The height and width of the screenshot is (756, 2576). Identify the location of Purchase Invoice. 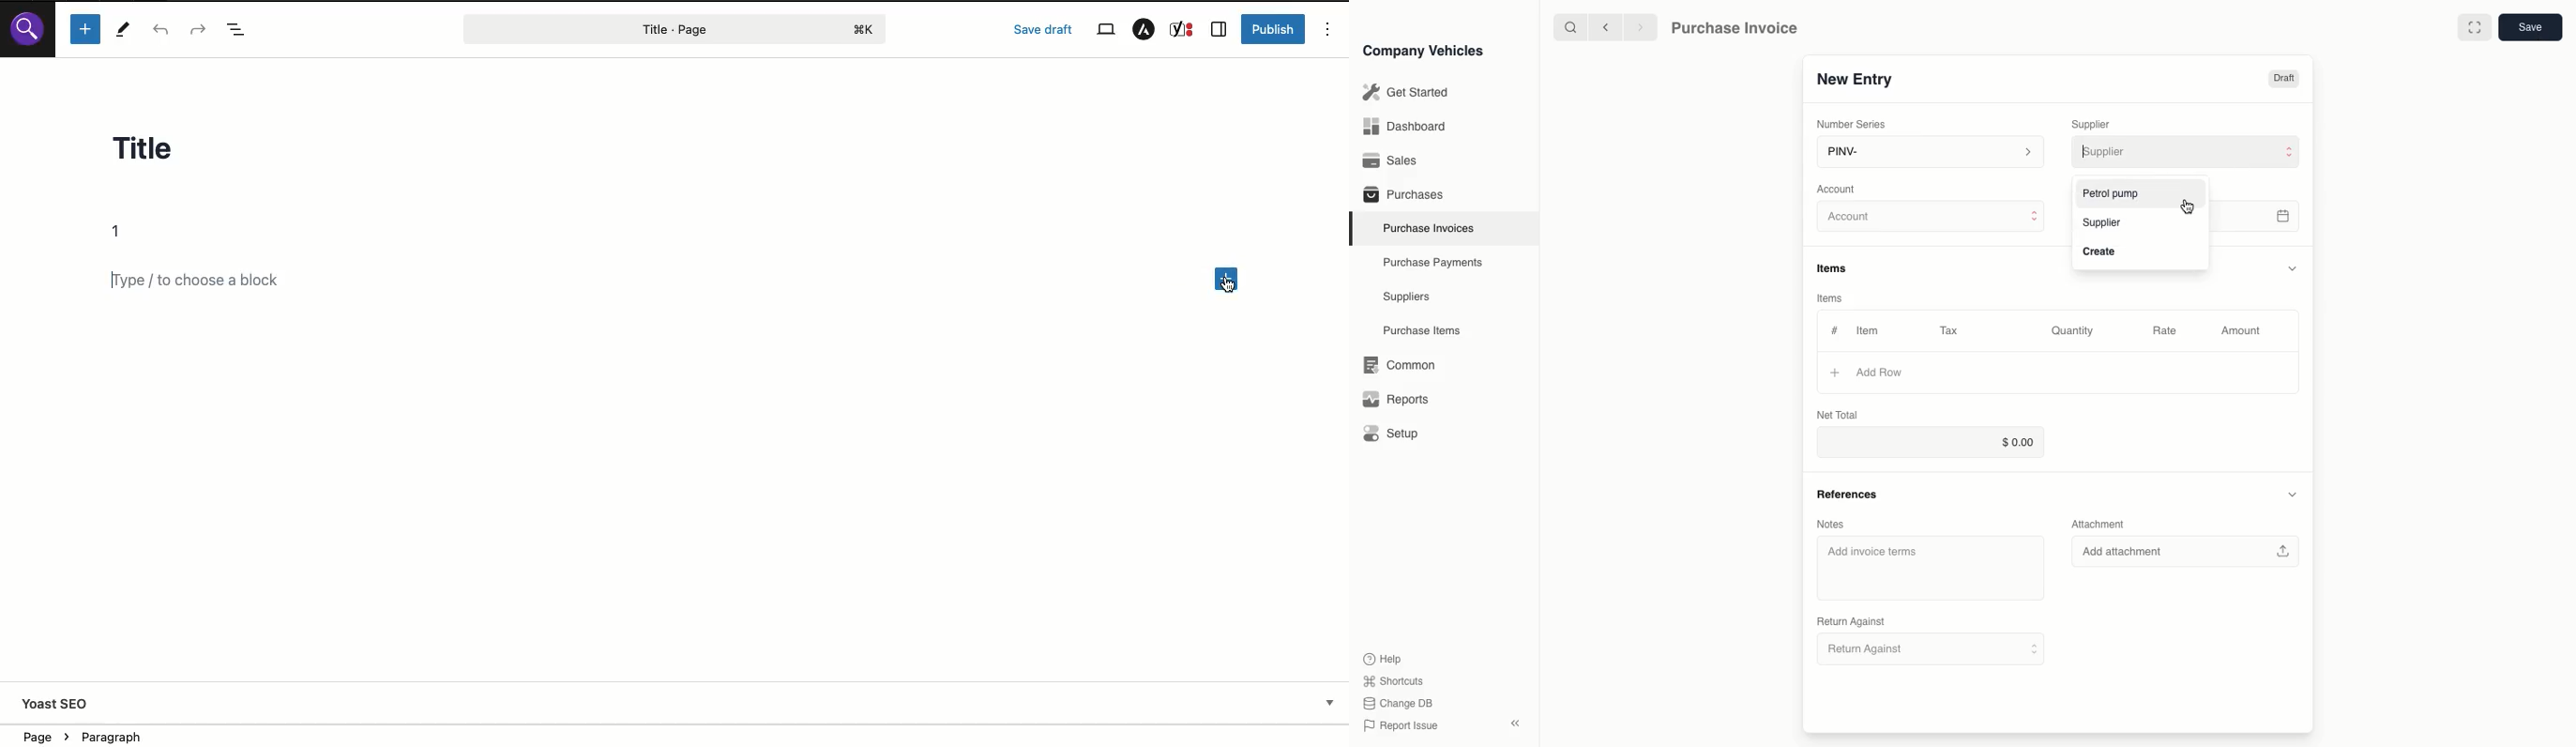
(1746, 26).